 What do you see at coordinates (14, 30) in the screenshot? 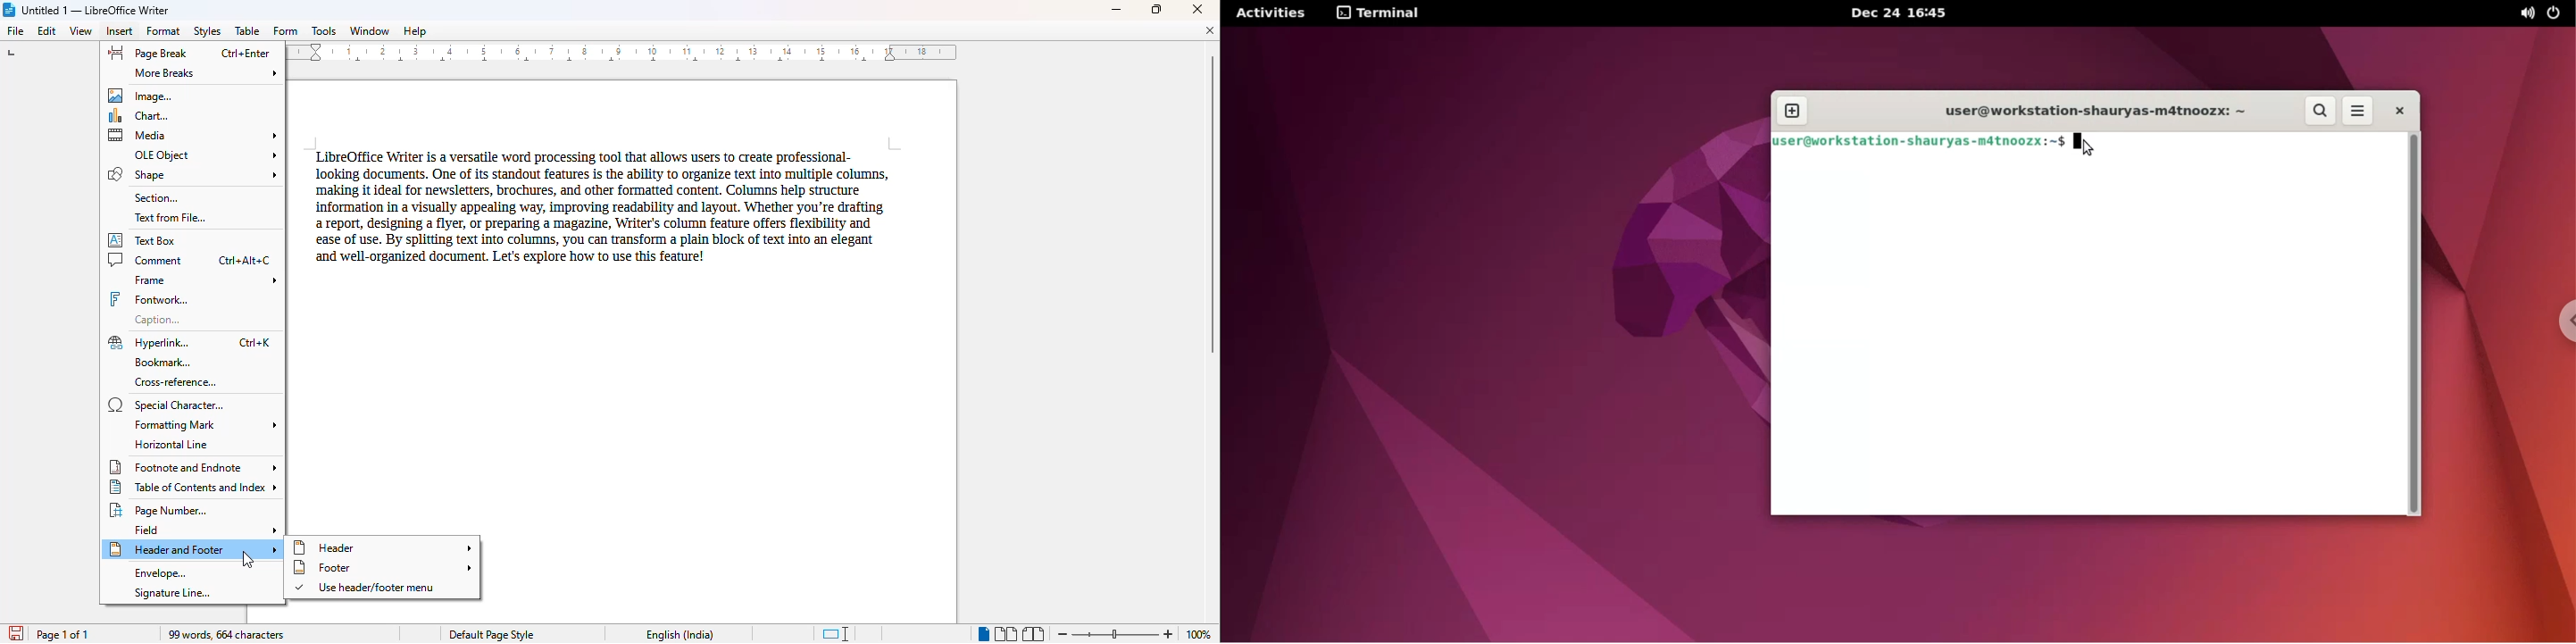
I see `file` at bounding box center [14, 30].